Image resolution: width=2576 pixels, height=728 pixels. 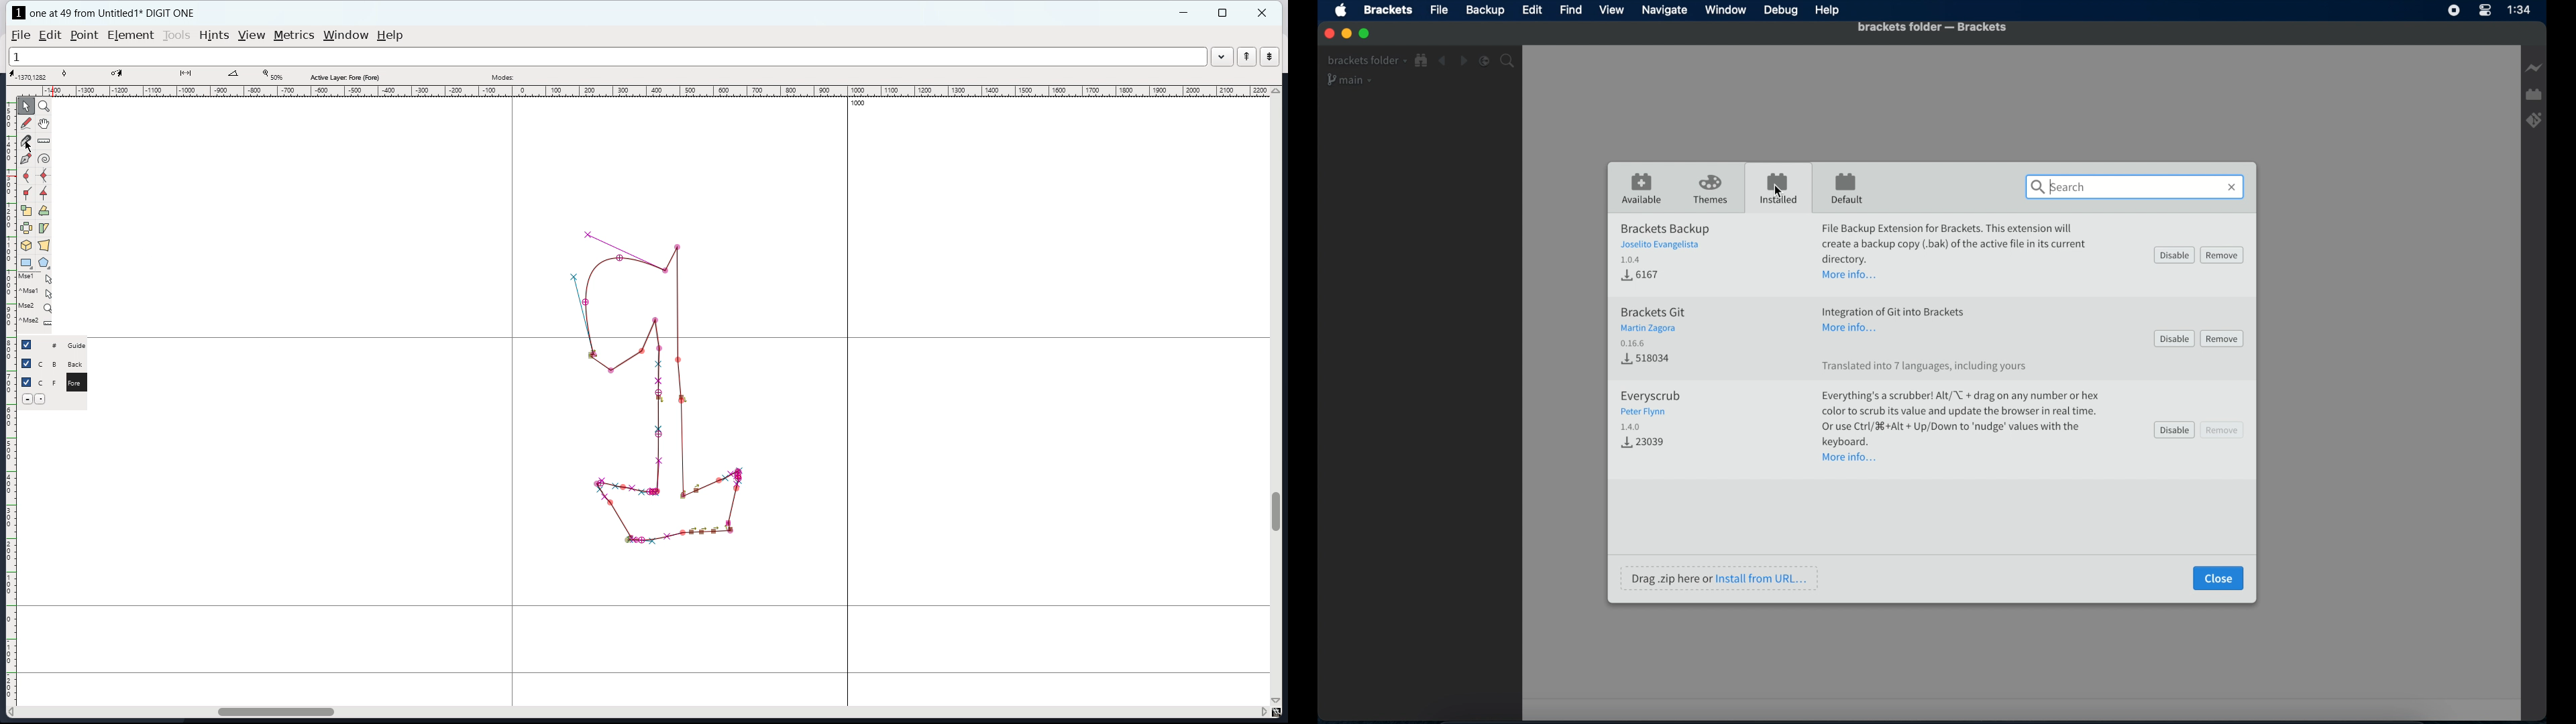 I want to click on remove, so click(x=2222, y=339).